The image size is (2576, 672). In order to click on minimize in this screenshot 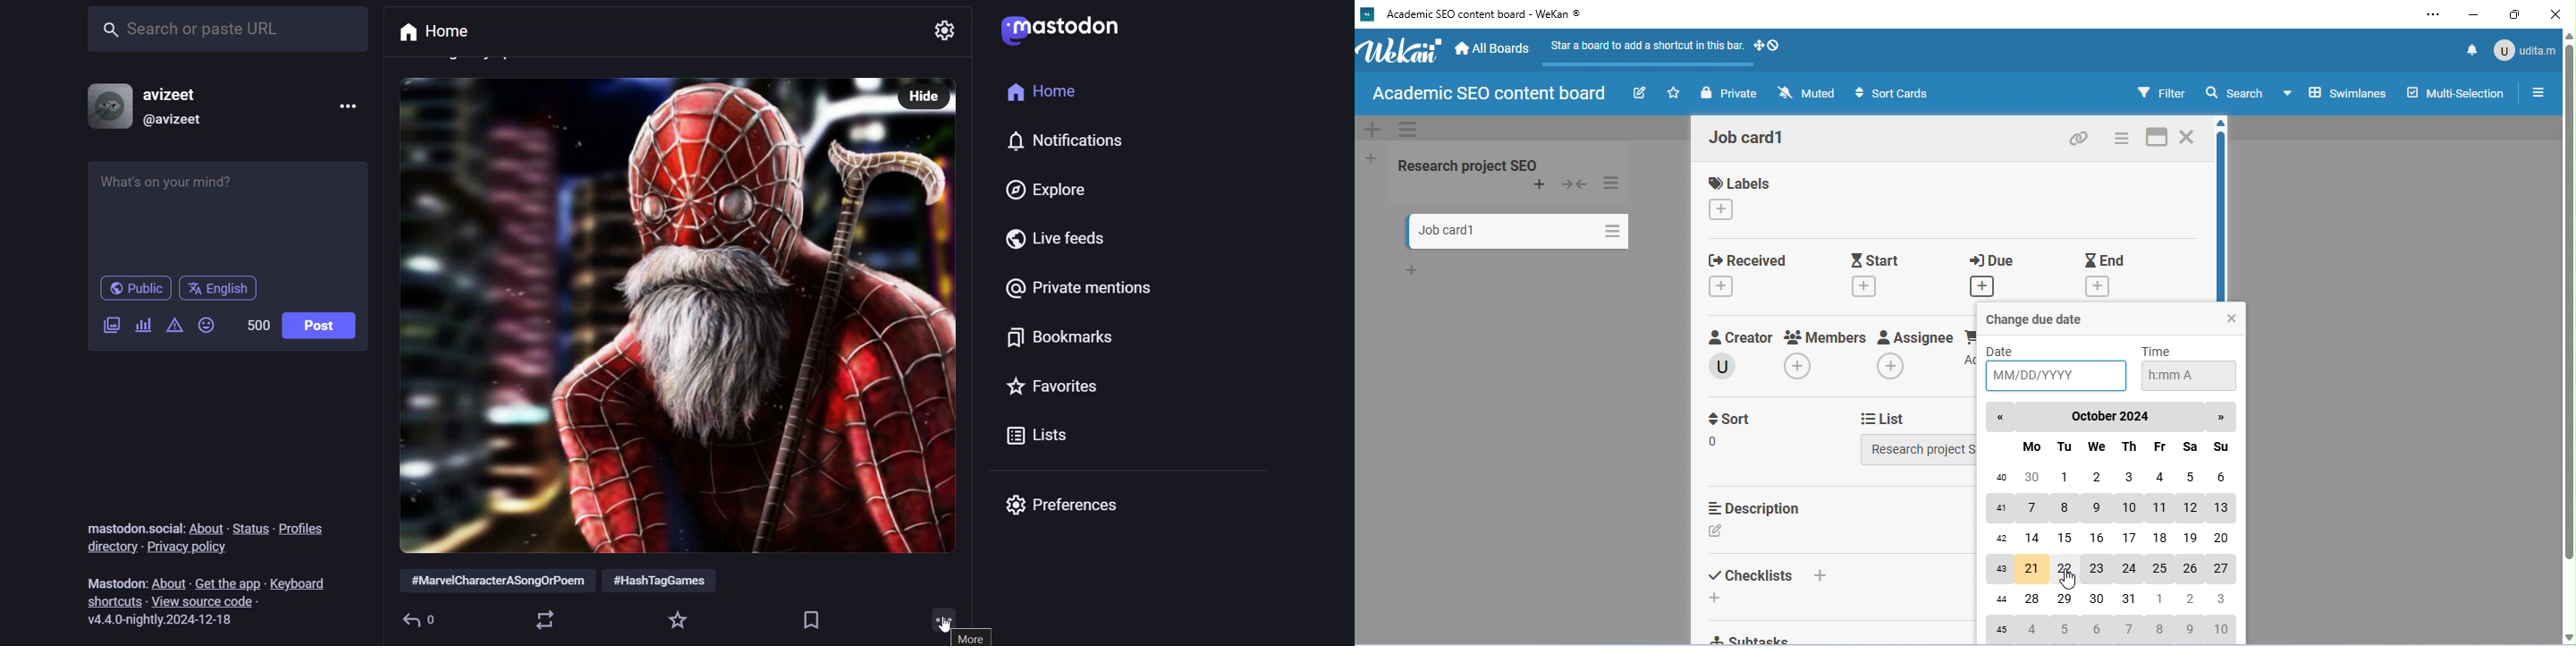, I will do `click(2474, 13)`.